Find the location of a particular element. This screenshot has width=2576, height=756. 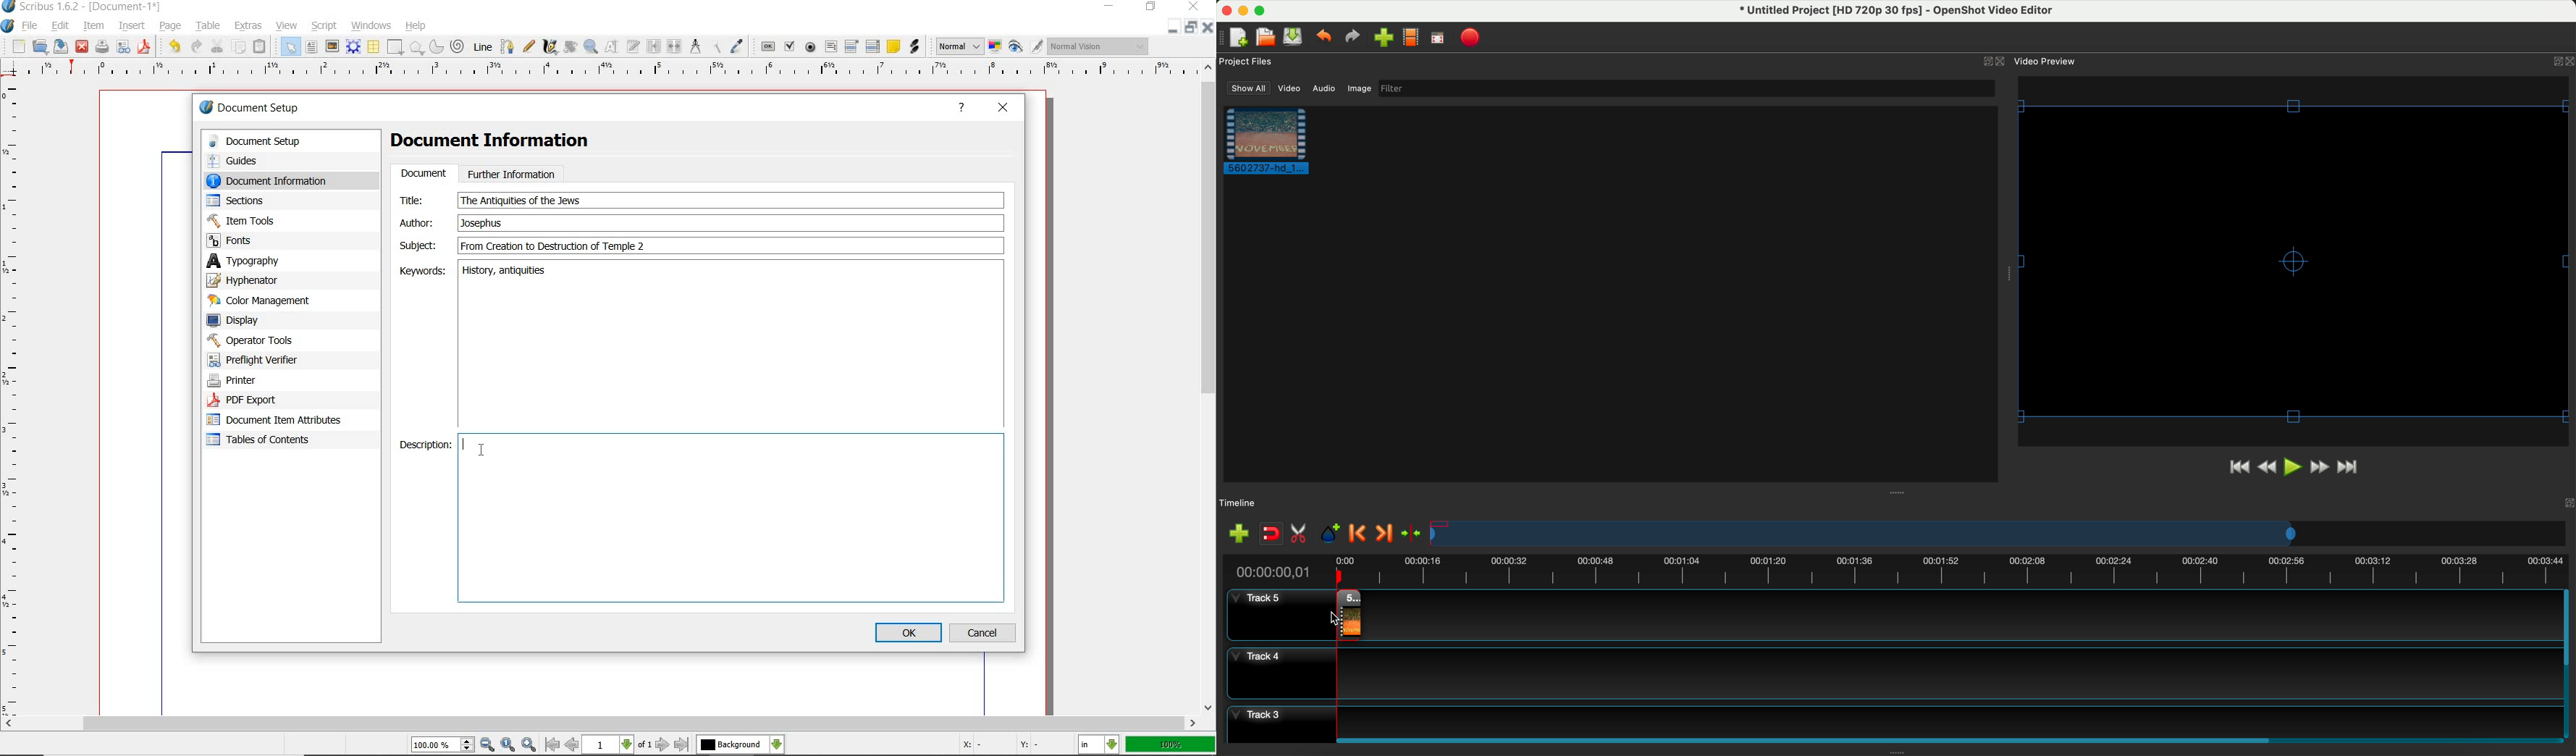

subject is located at coordinates (728, 245).